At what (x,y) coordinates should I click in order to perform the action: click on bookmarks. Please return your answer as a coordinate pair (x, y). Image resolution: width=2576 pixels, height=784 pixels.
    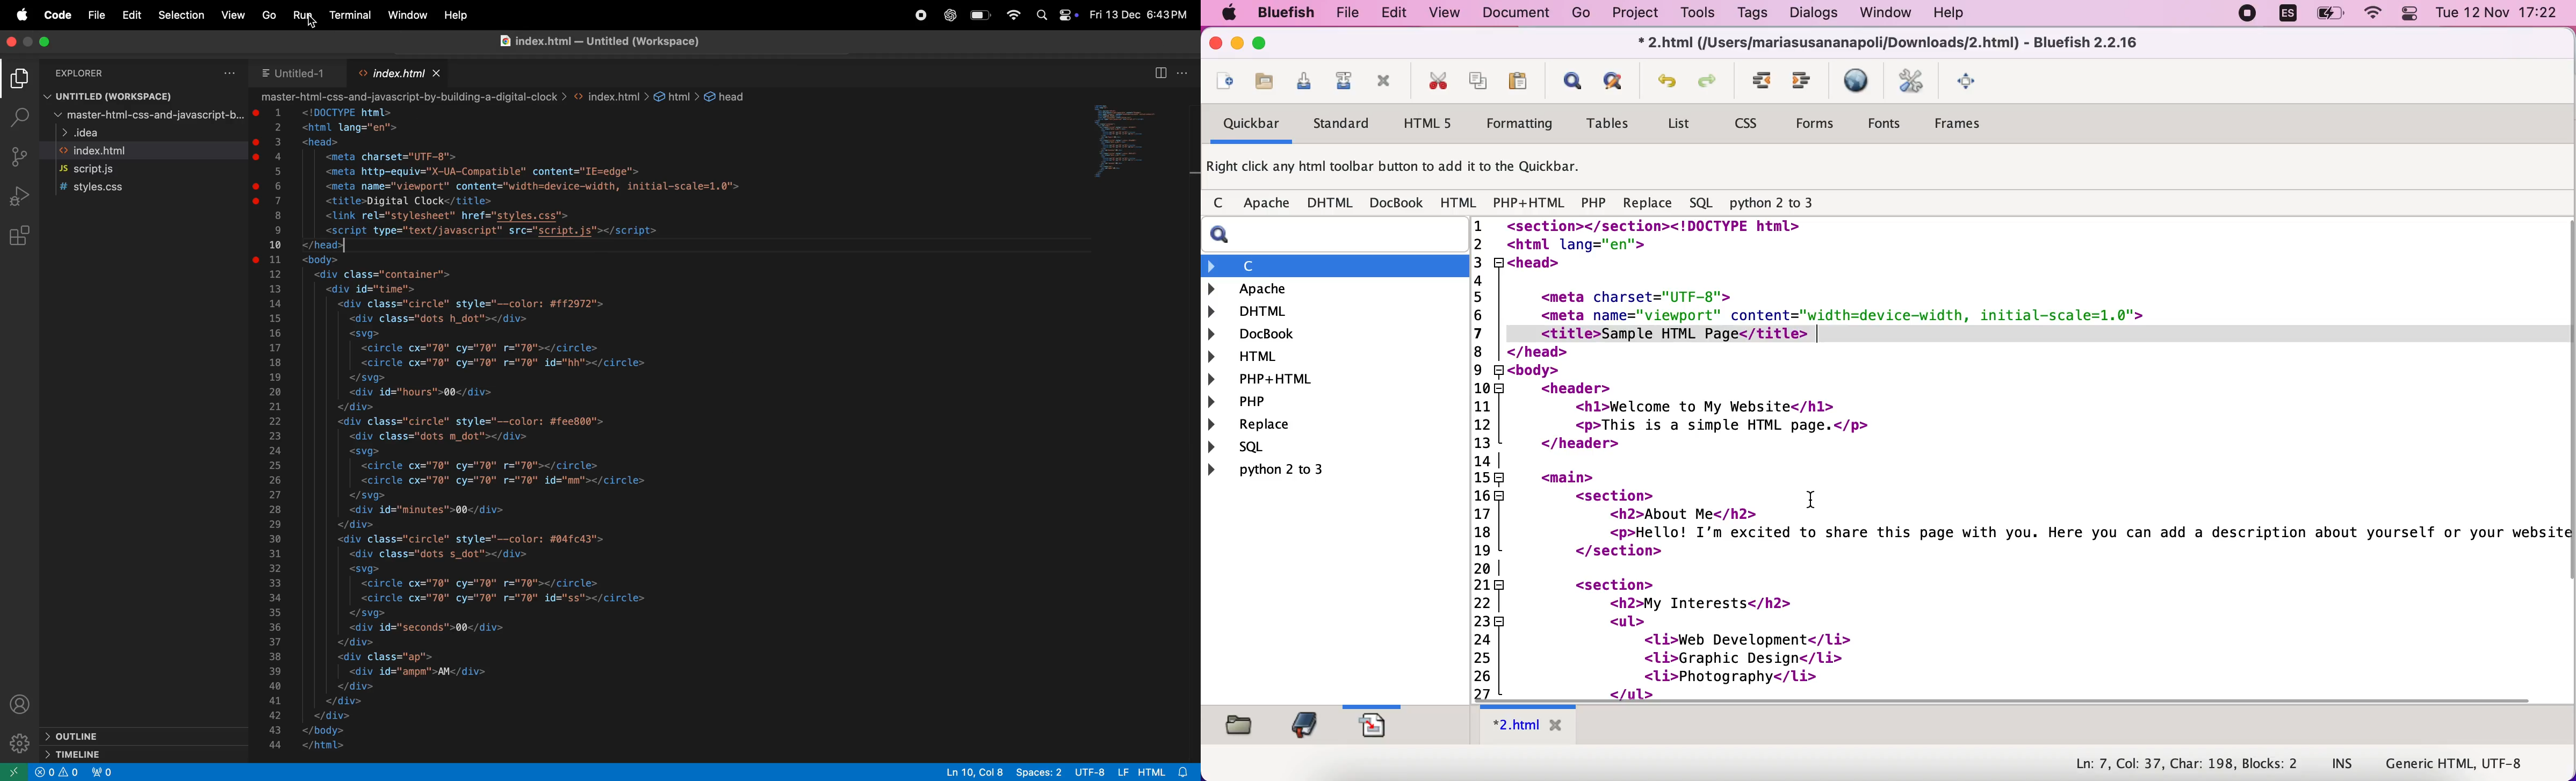
    Looking at the image, I should click on (1306, 726).